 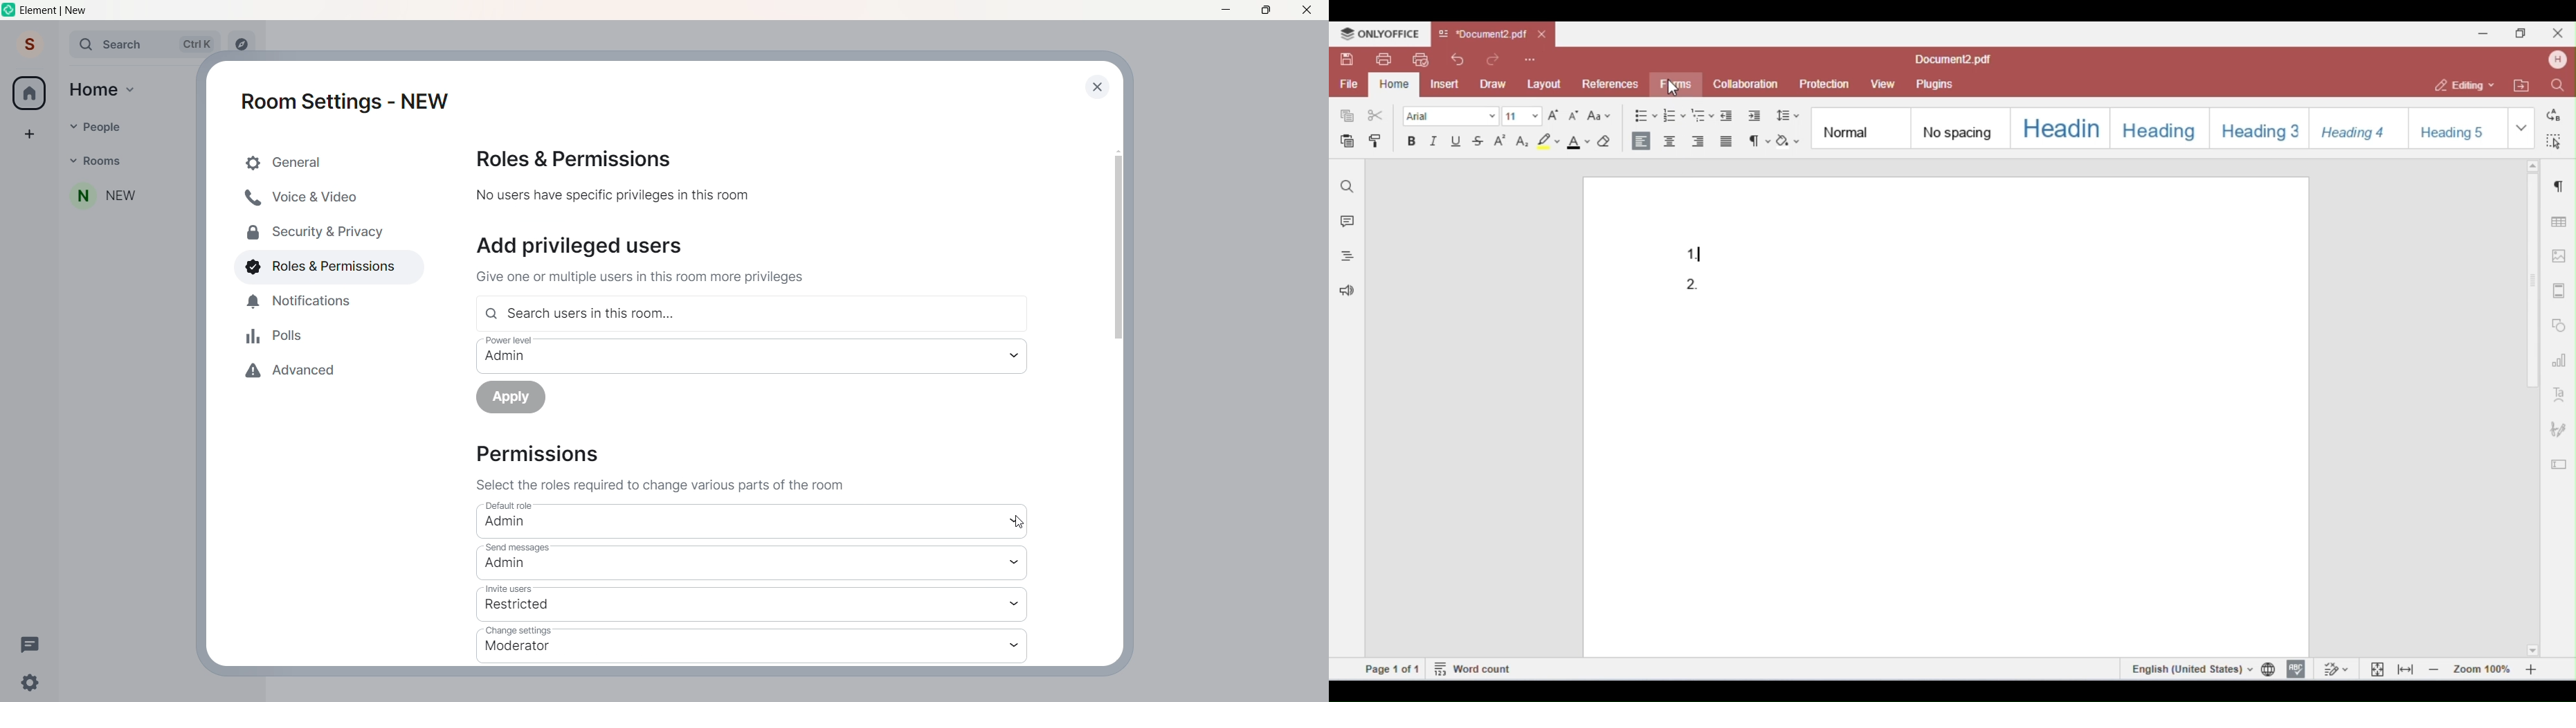 What do you see at coordinates (28, 129) in the screenshot?
I see `create space` at bounding box center [28, 129].